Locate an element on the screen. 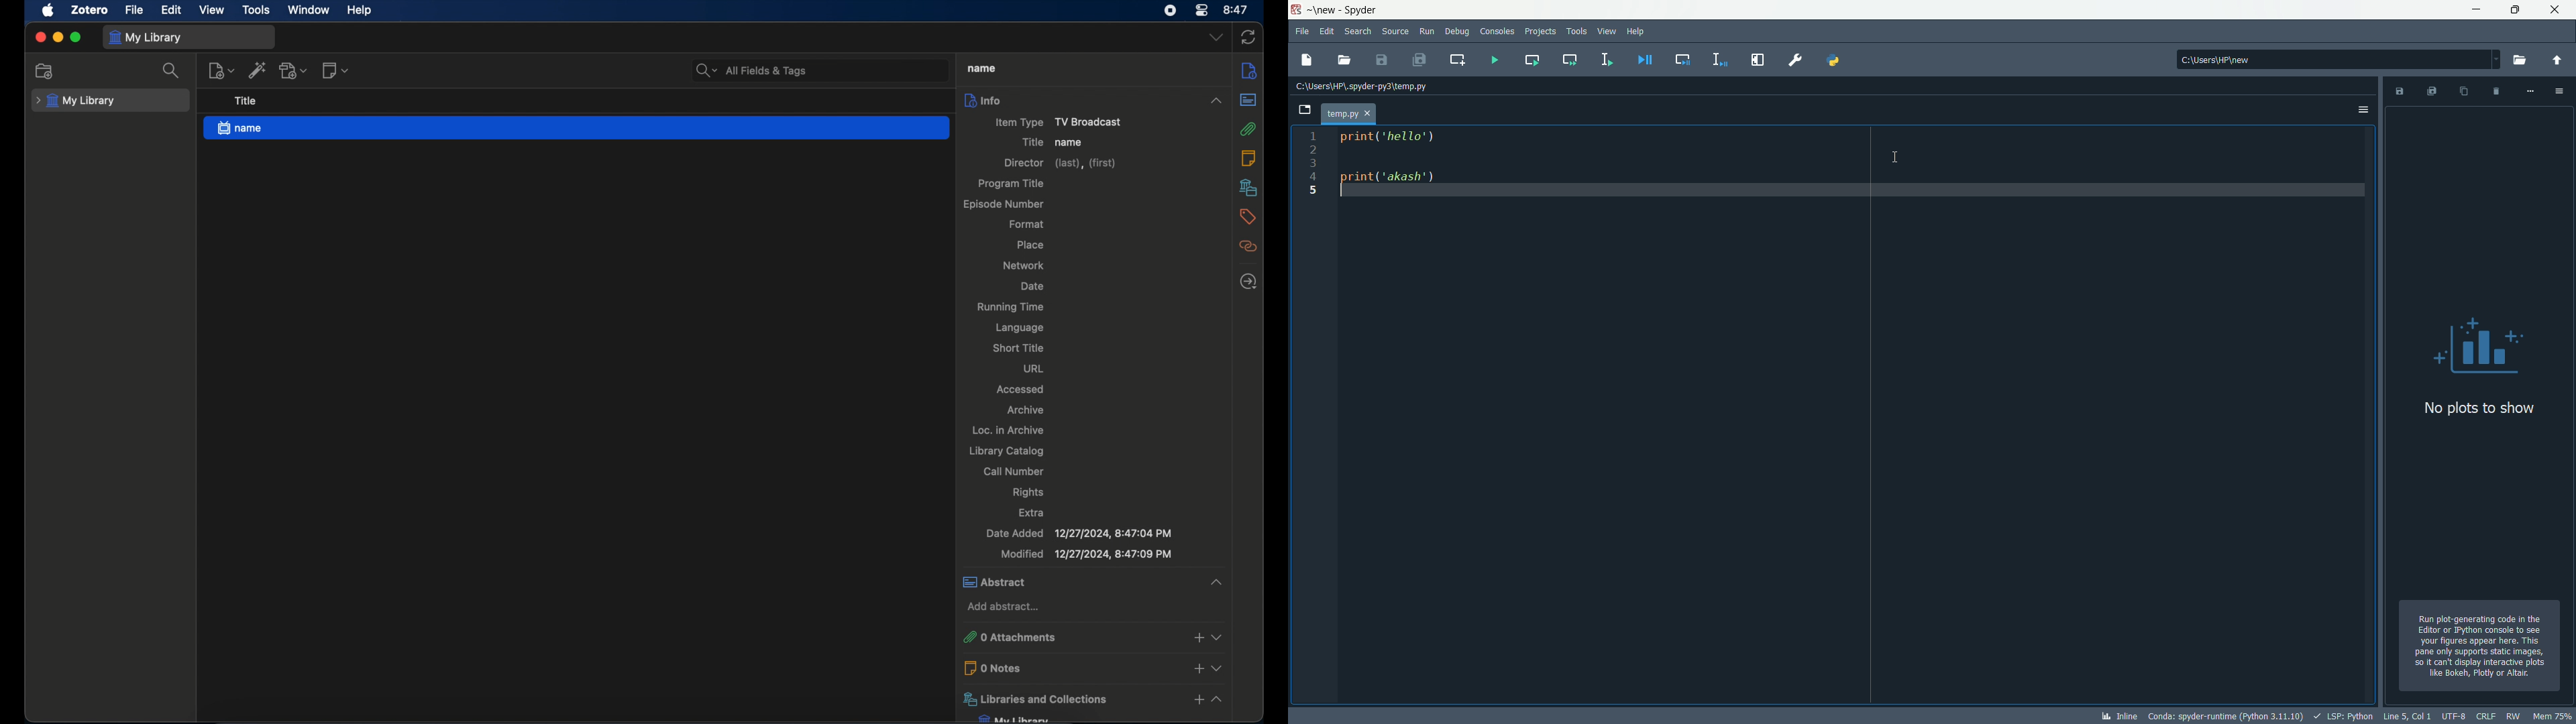  save all plots is located at coordinates (2432, 90).